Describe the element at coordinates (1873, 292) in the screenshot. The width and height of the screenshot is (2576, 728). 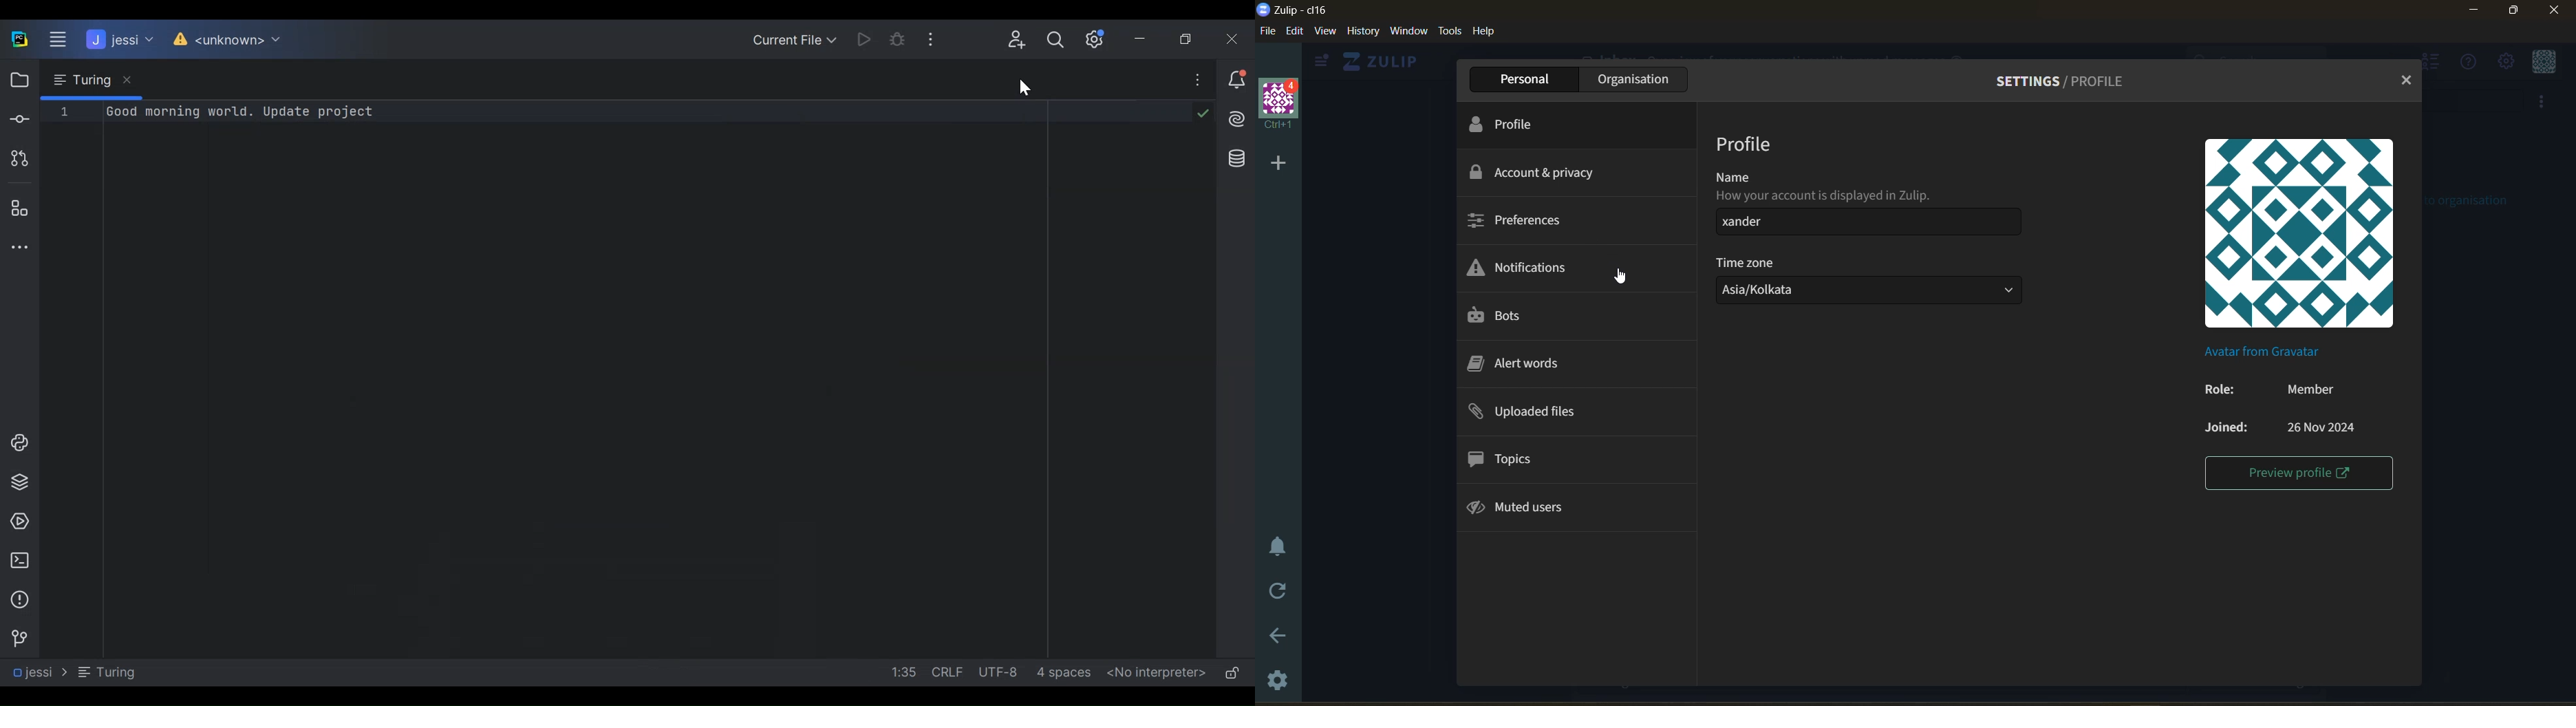
I see `Time zone menu` at that location.